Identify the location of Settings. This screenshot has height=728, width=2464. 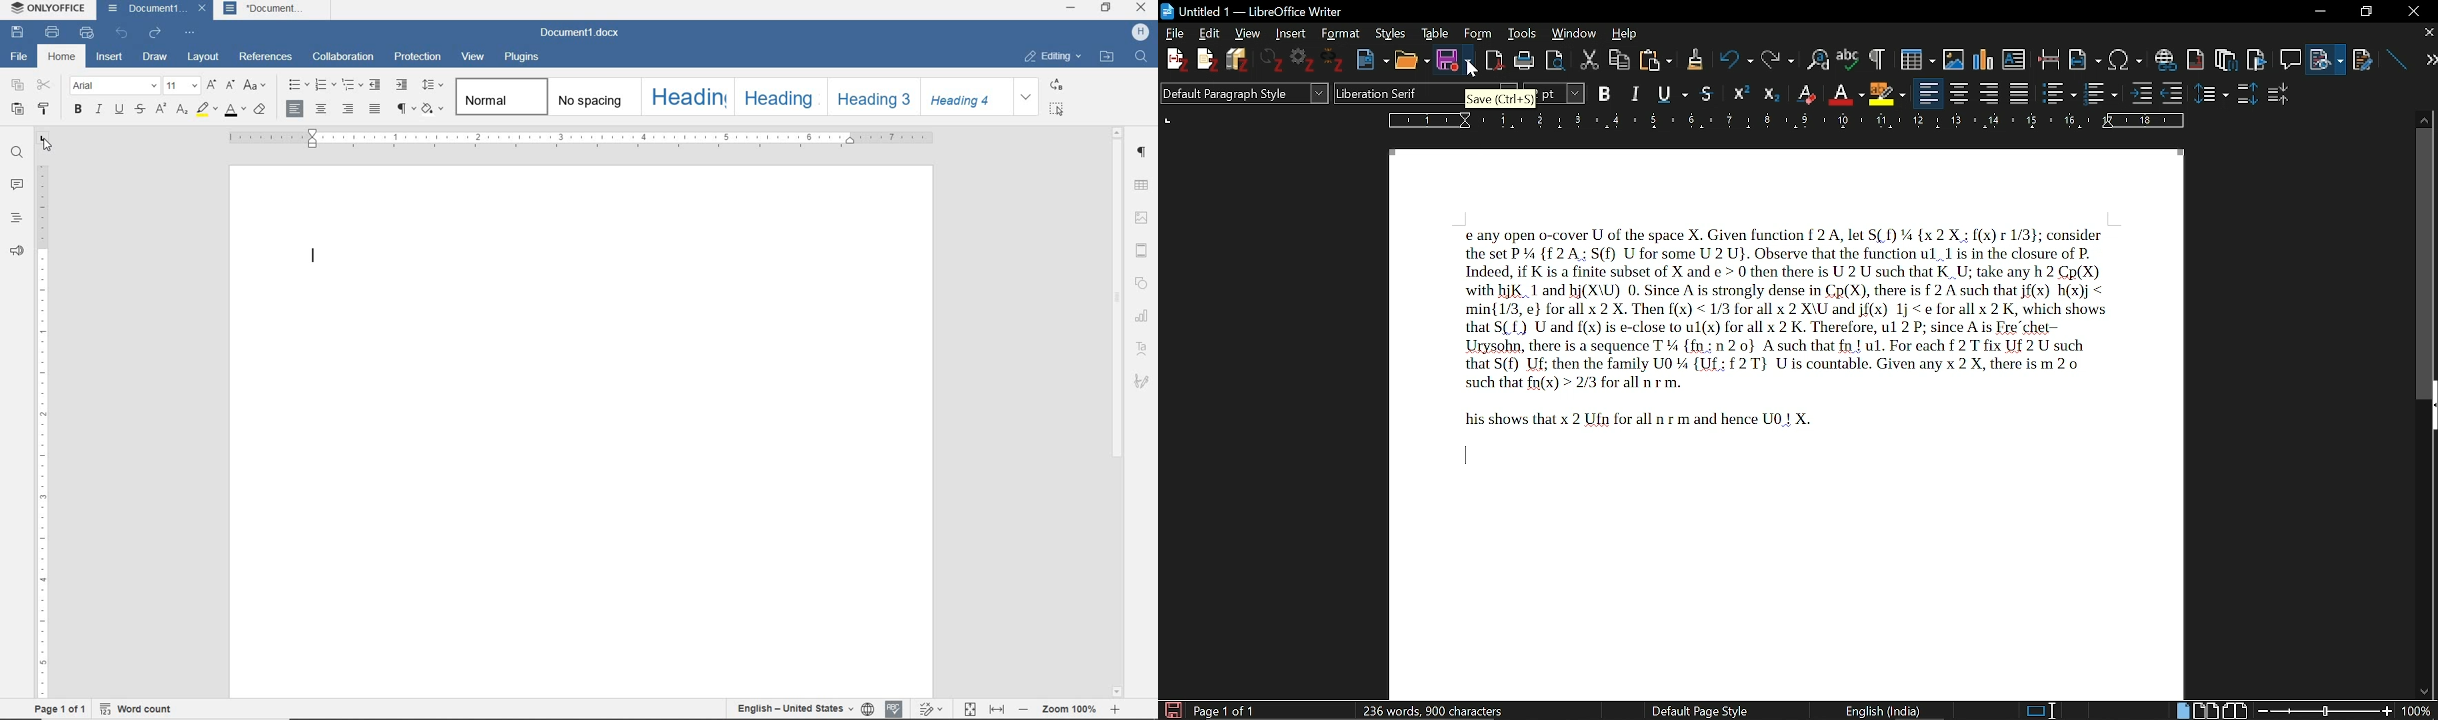
(1305, 62).